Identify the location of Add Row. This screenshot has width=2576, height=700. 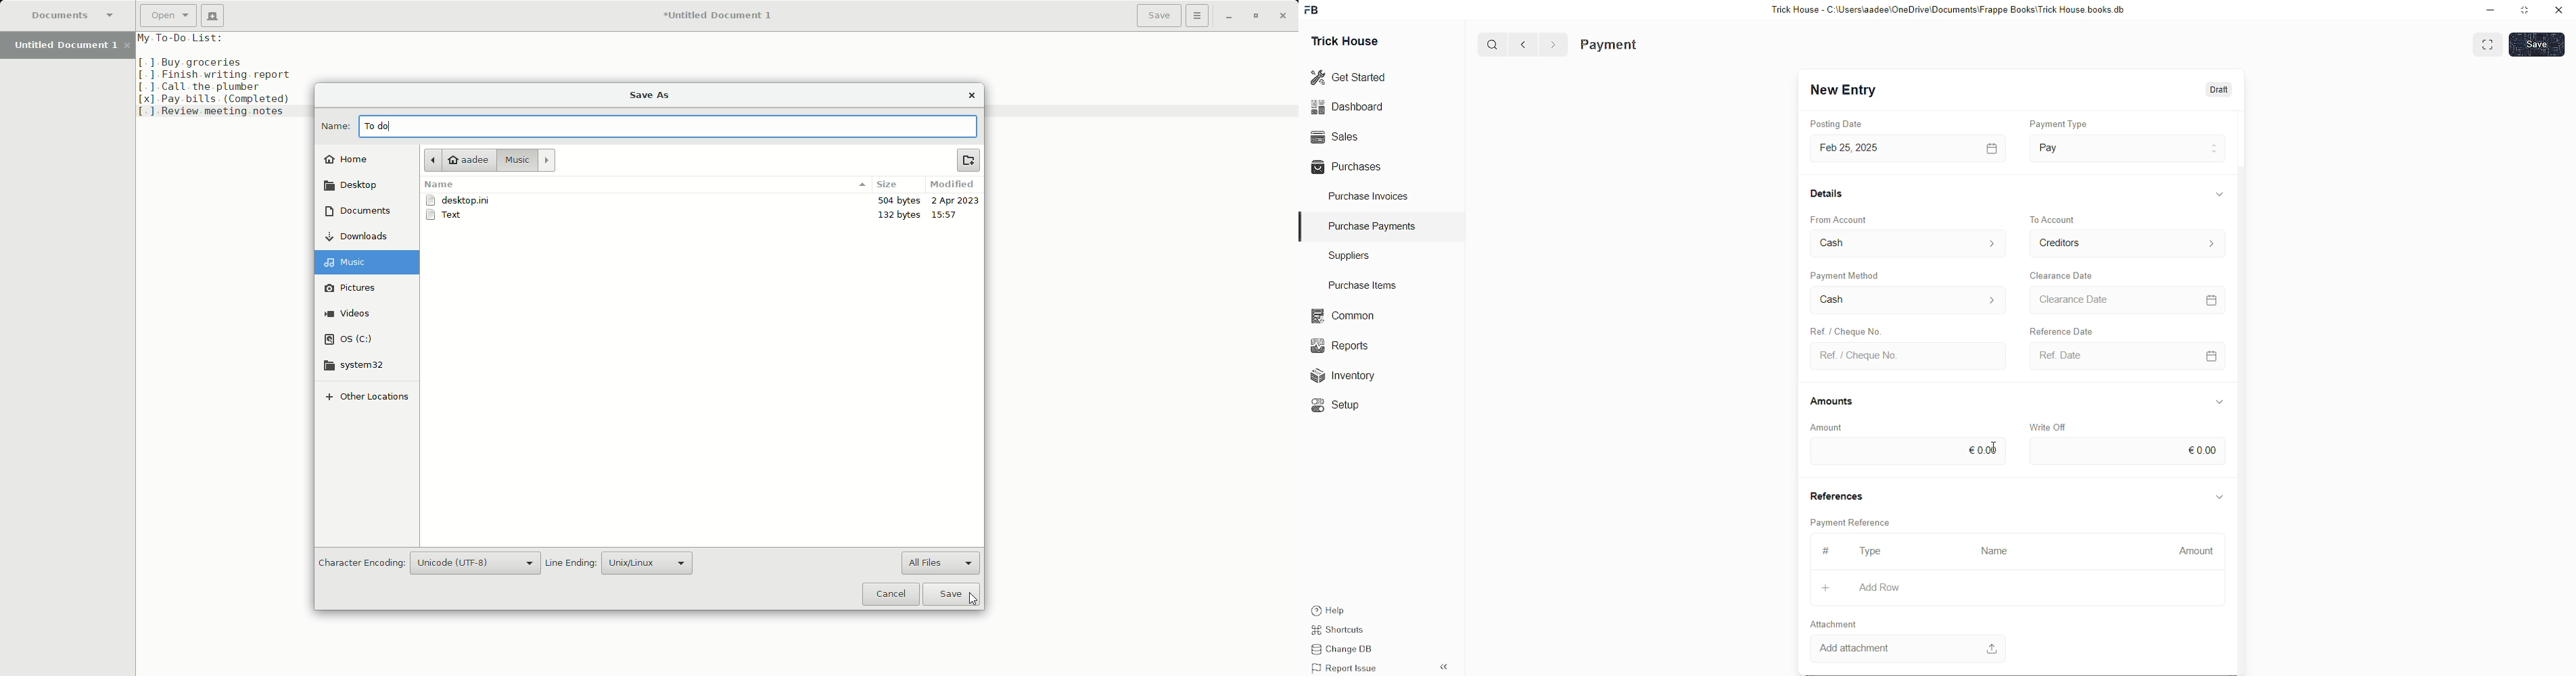
(1861, 587).